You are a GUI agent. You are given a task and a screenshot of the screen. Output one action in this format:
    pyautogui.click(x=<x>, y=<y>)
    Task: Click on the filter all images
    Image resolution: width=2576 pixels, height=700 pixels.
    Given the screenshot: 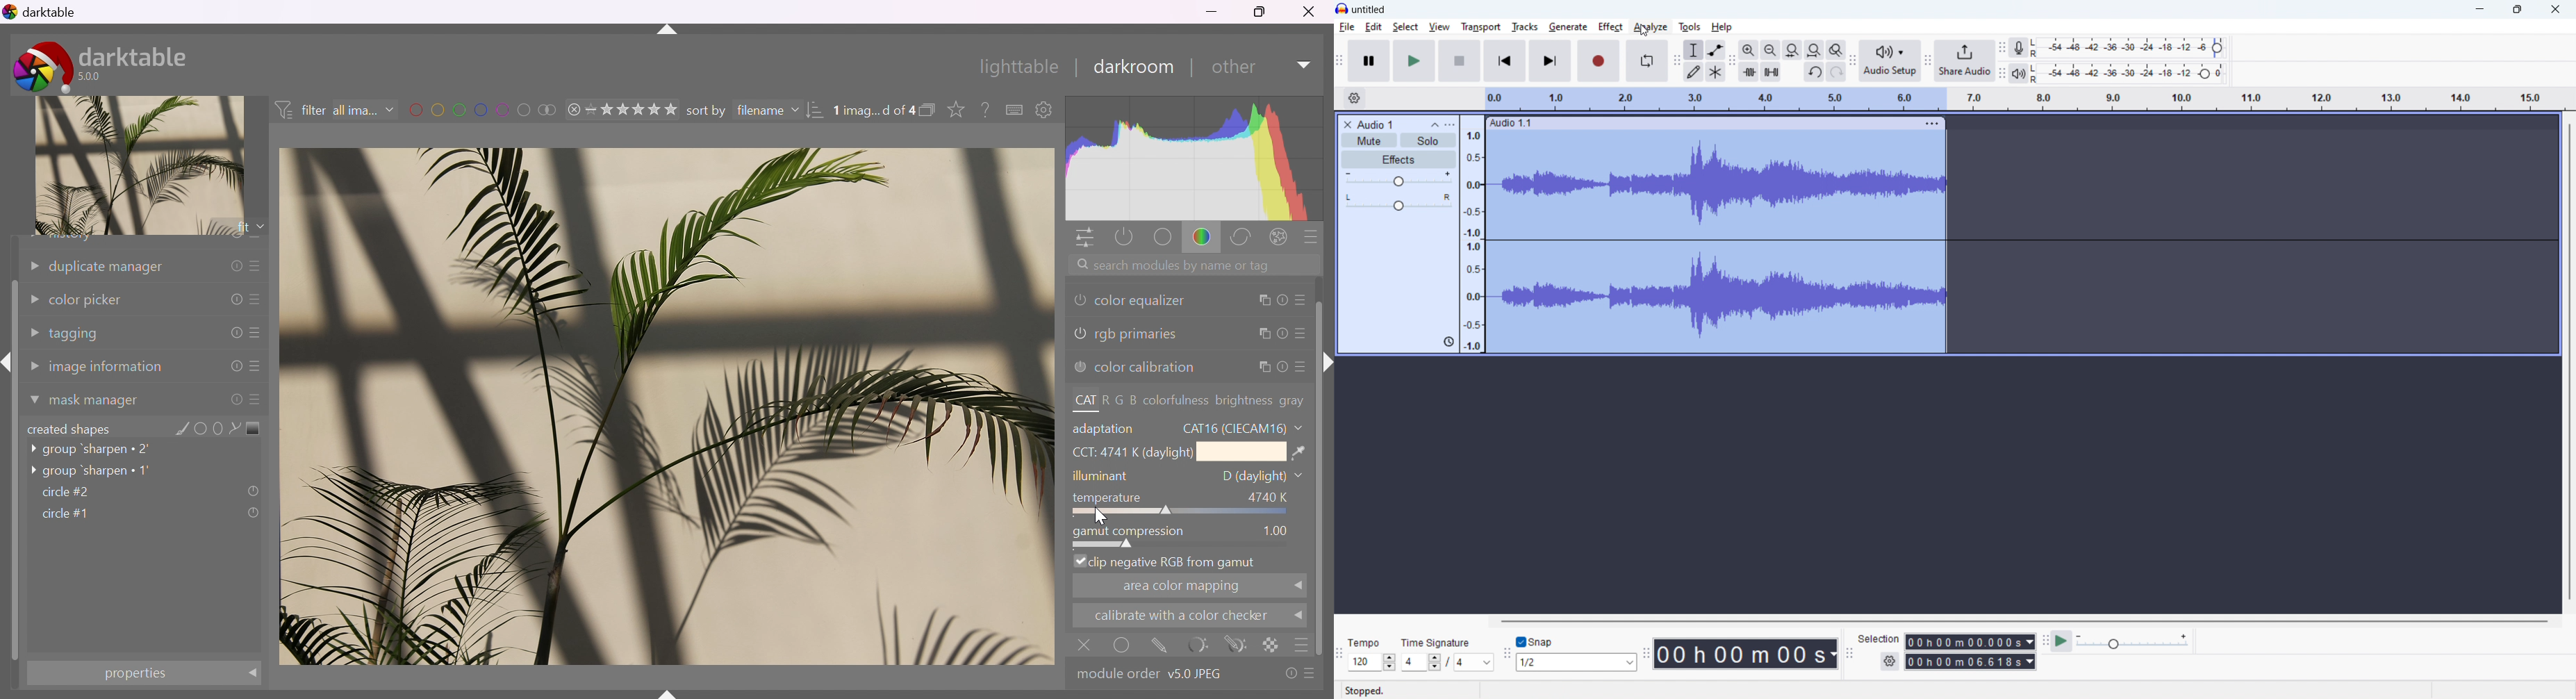 What is the action you would take?
    pyautogui.click(x=338, y=108)
    